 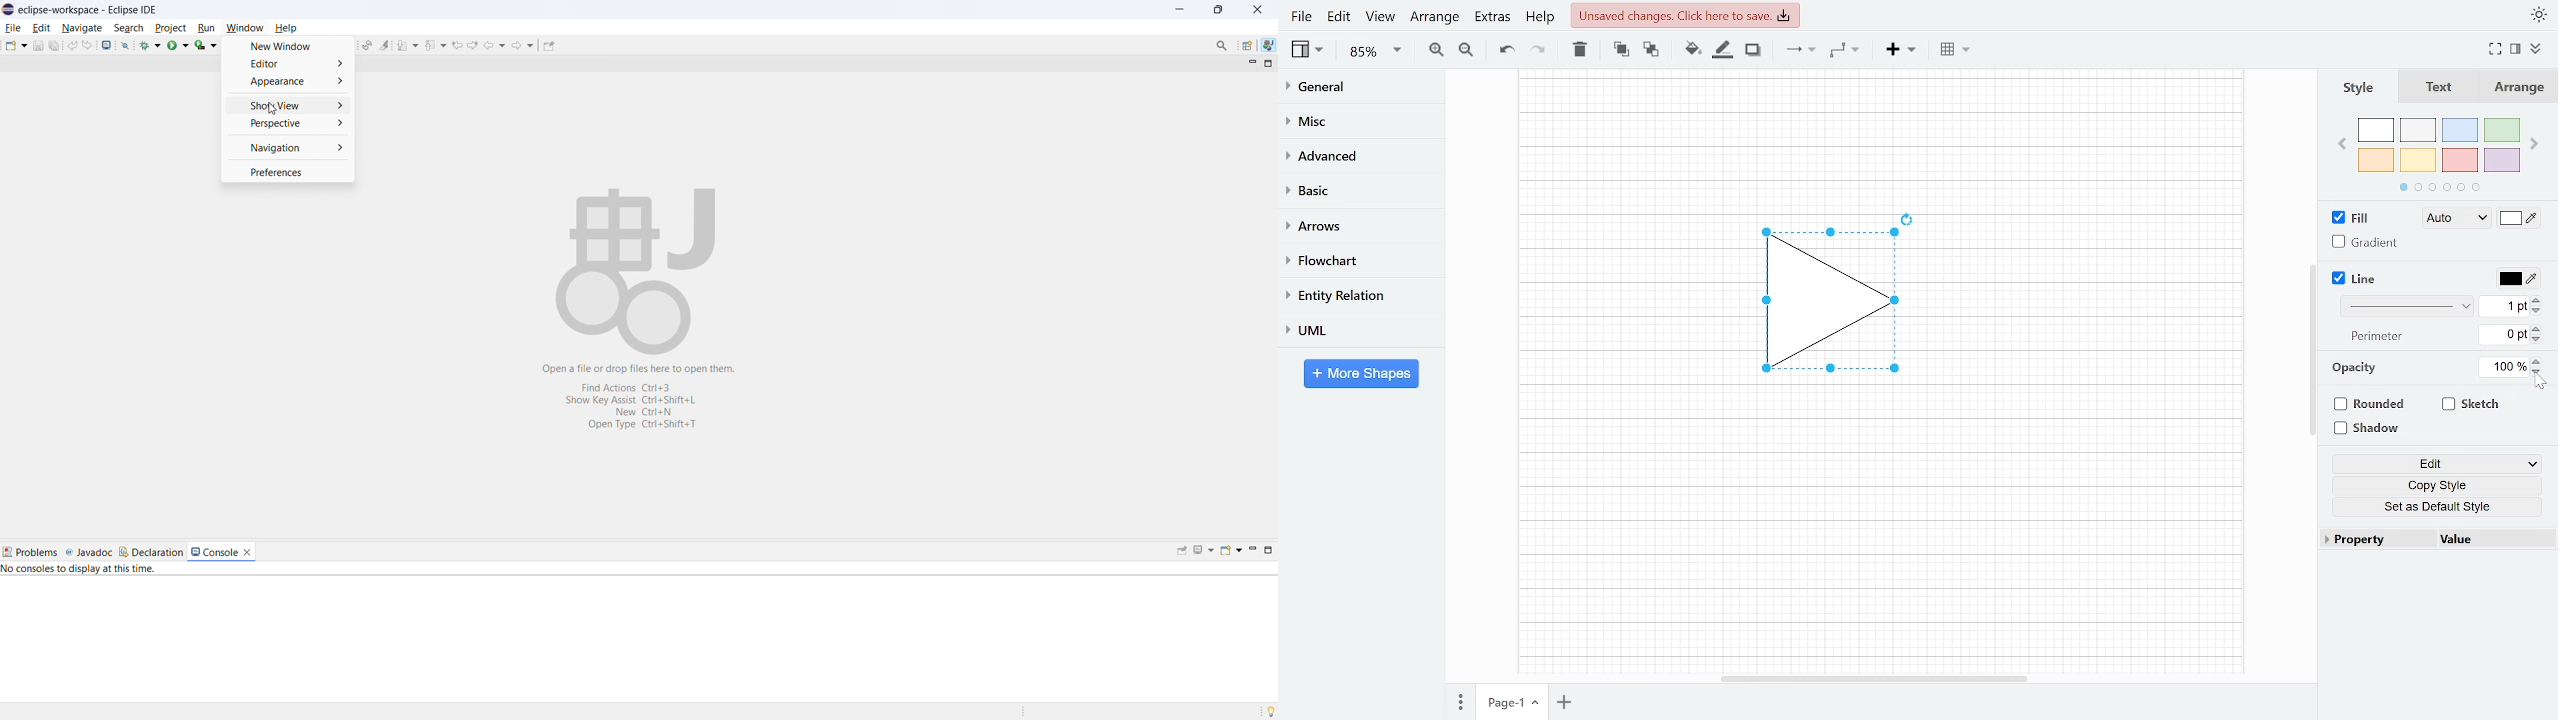 What do you see at coordinates (2504, 337) in the screenshot?
I see `Current perimeter` at bounding box center [2504, 337].